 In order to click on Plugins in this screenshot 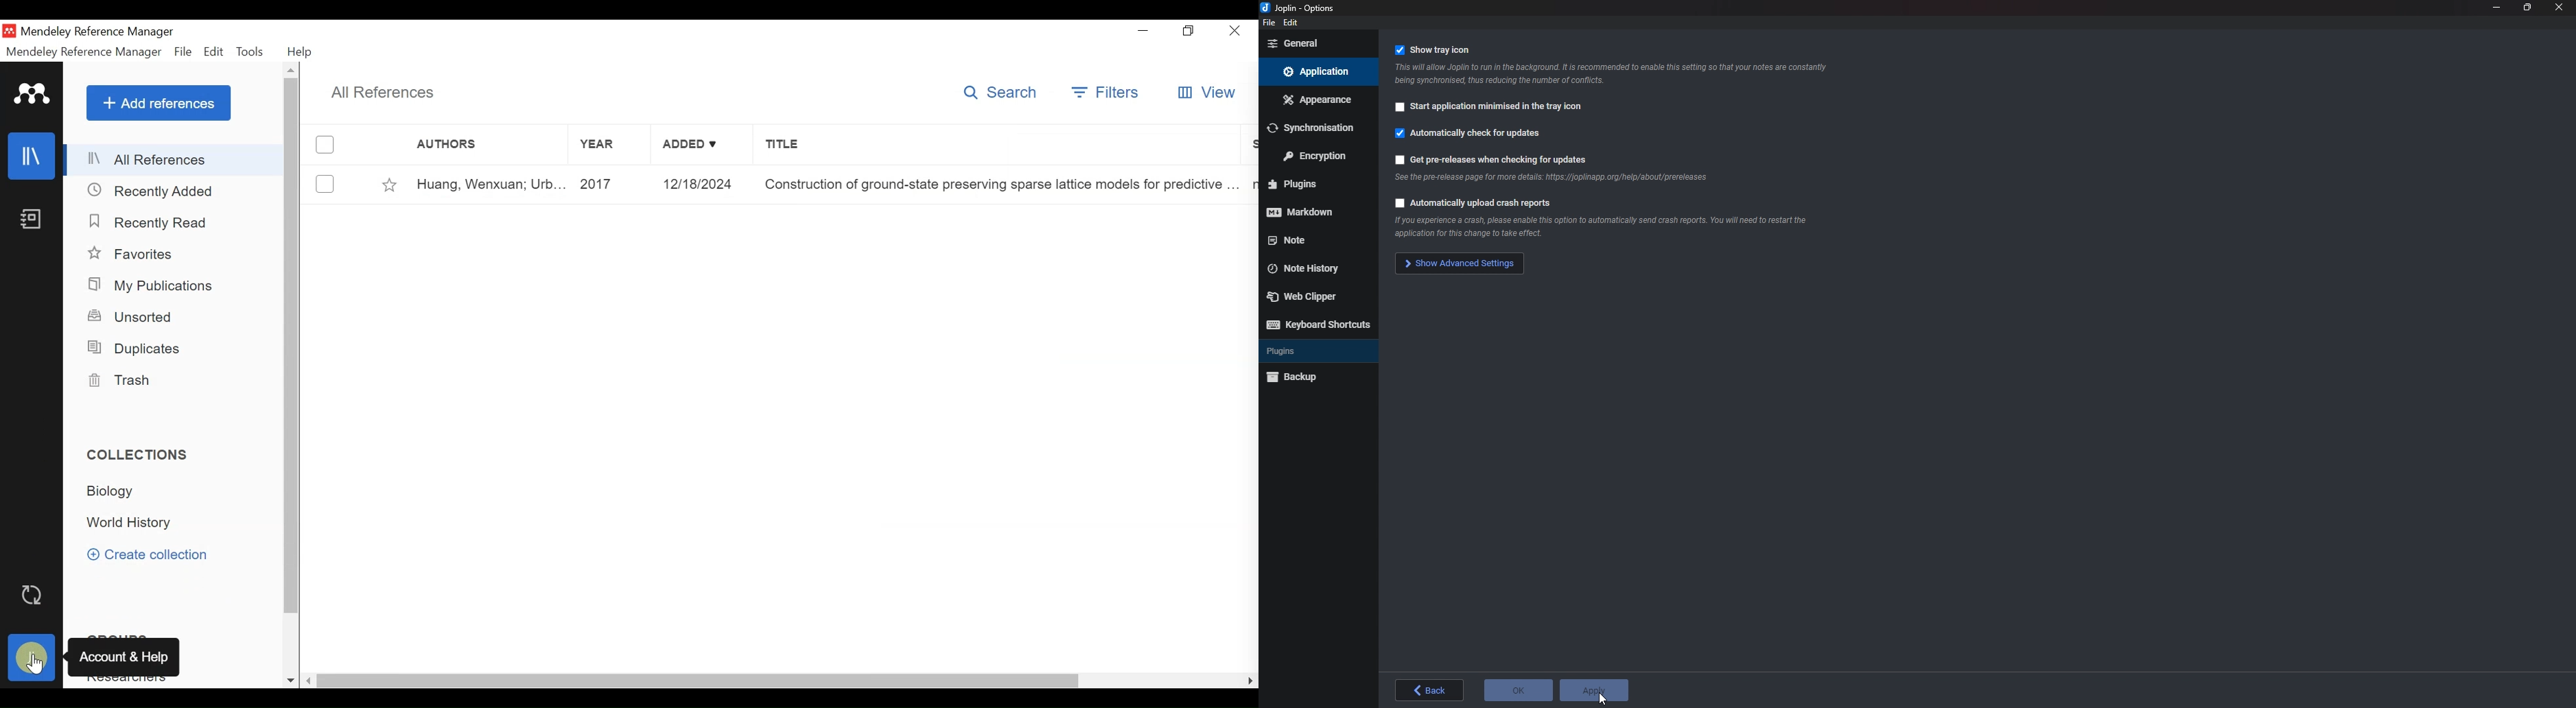, I will do `click(1304, 352)`.